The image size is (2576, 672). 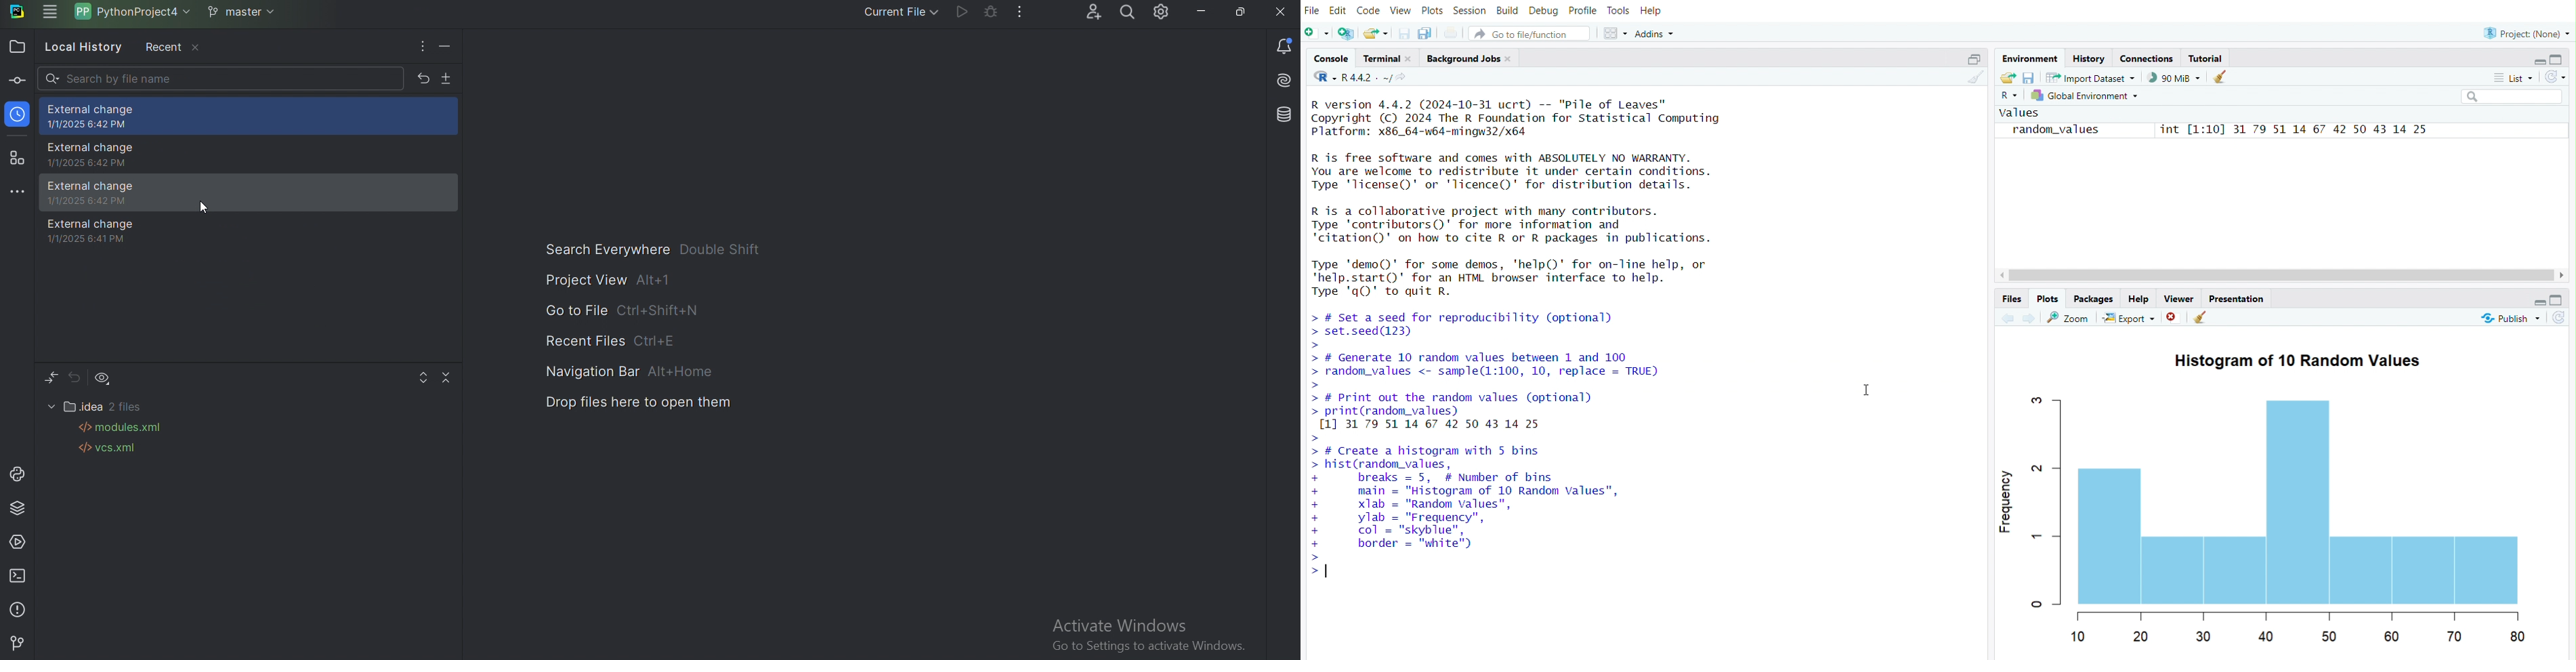 What do you see at coordinates (2563, 58) in the screenshot?
I see `maximize` at bounding box center [2563, 58].